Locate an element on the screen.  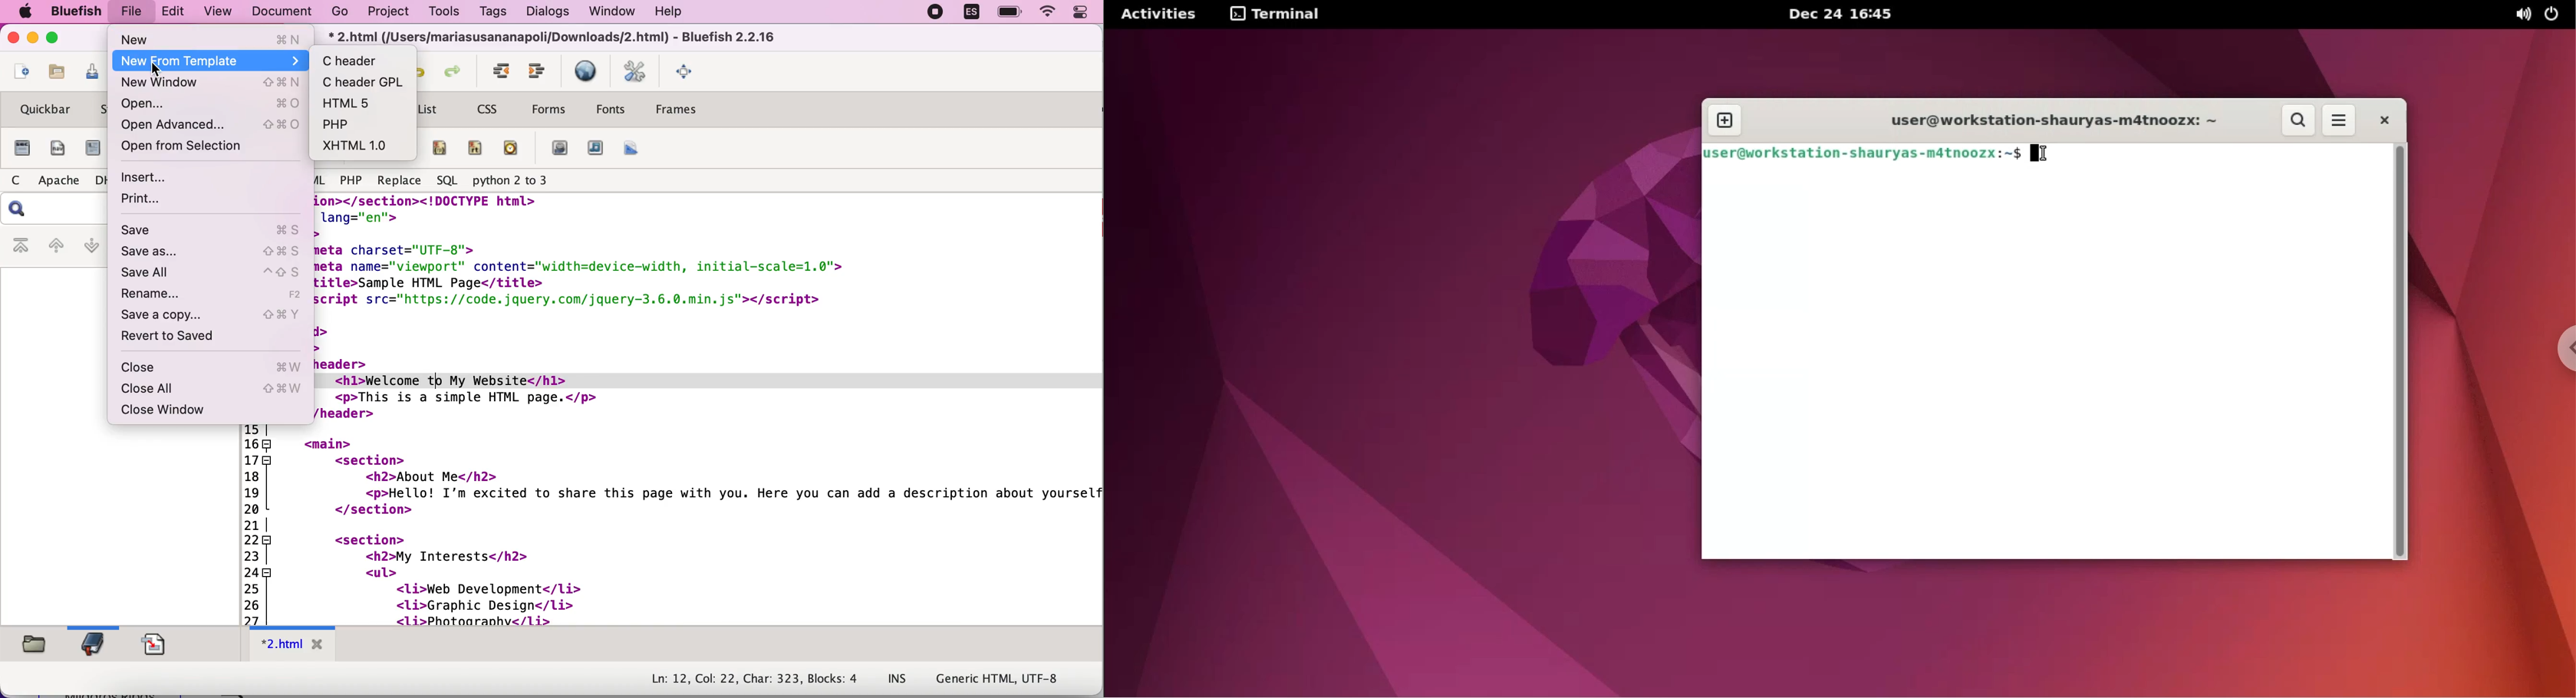
snippets is located at coordinates (161, 645).